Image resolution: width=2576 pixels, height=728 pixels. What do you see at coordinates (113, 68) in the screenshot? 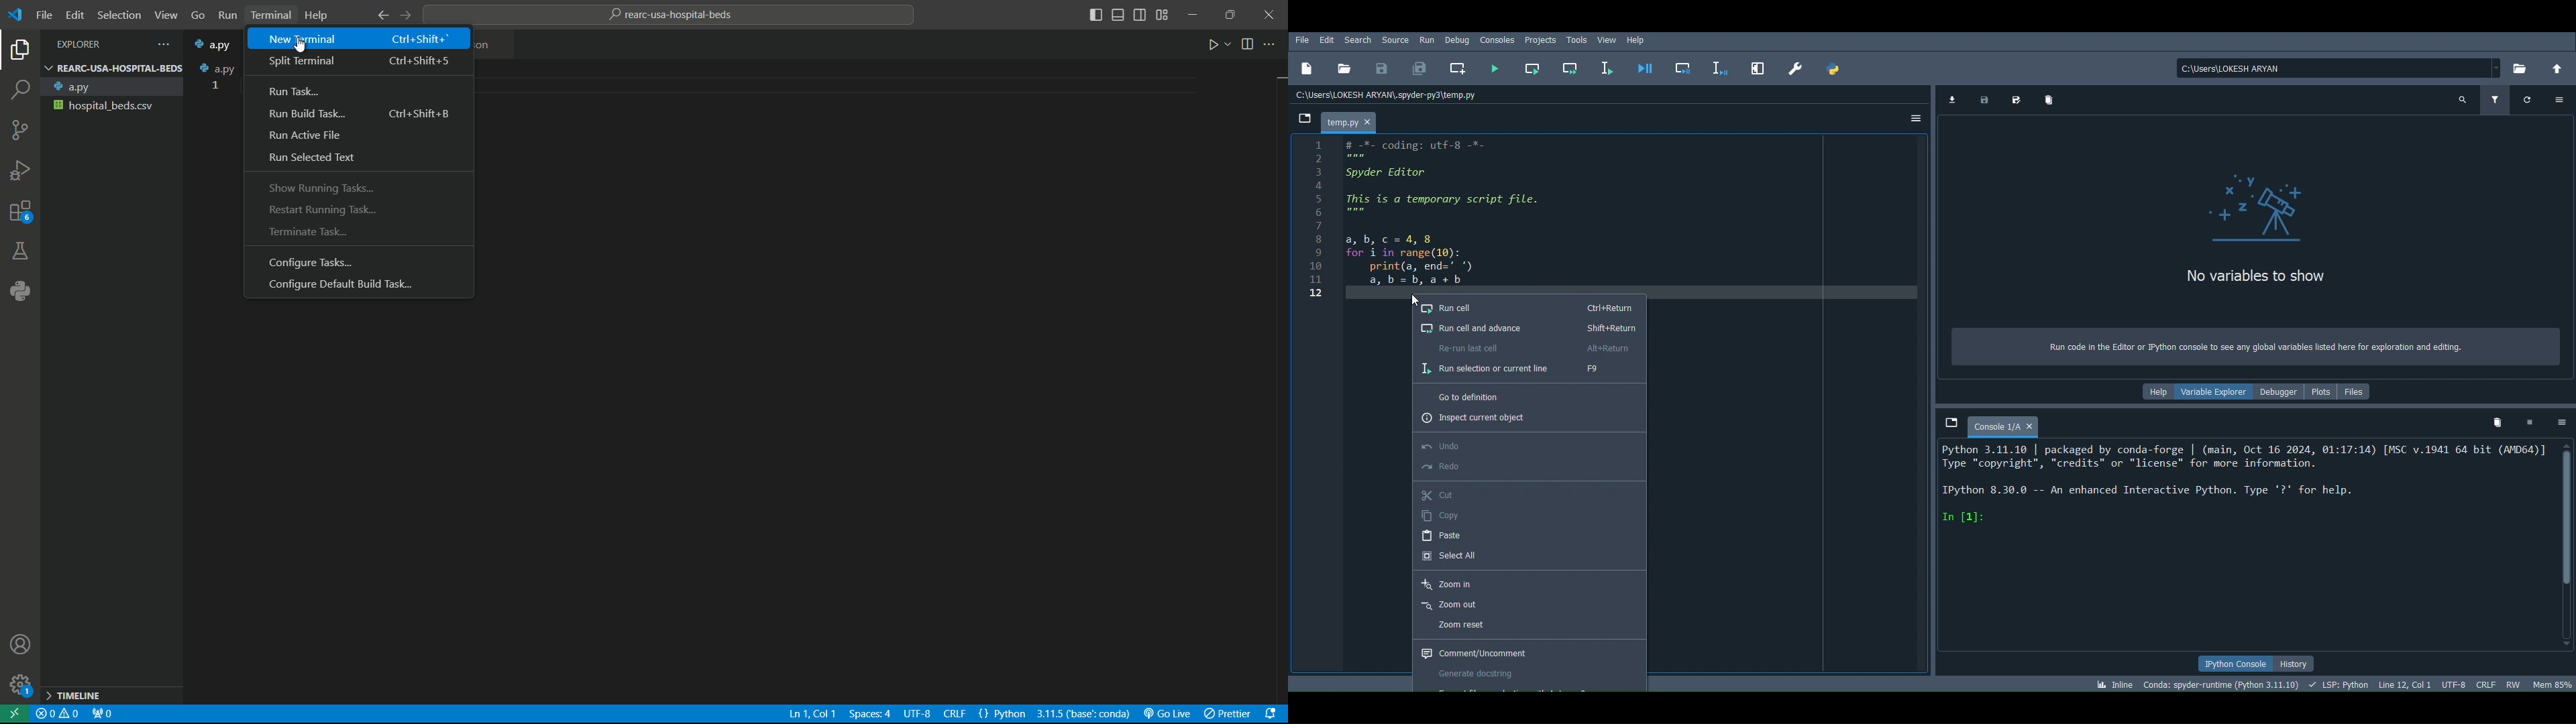
I see `REARC-USA-HOSPITAL-BEDS` at bounding box center [113, 68].